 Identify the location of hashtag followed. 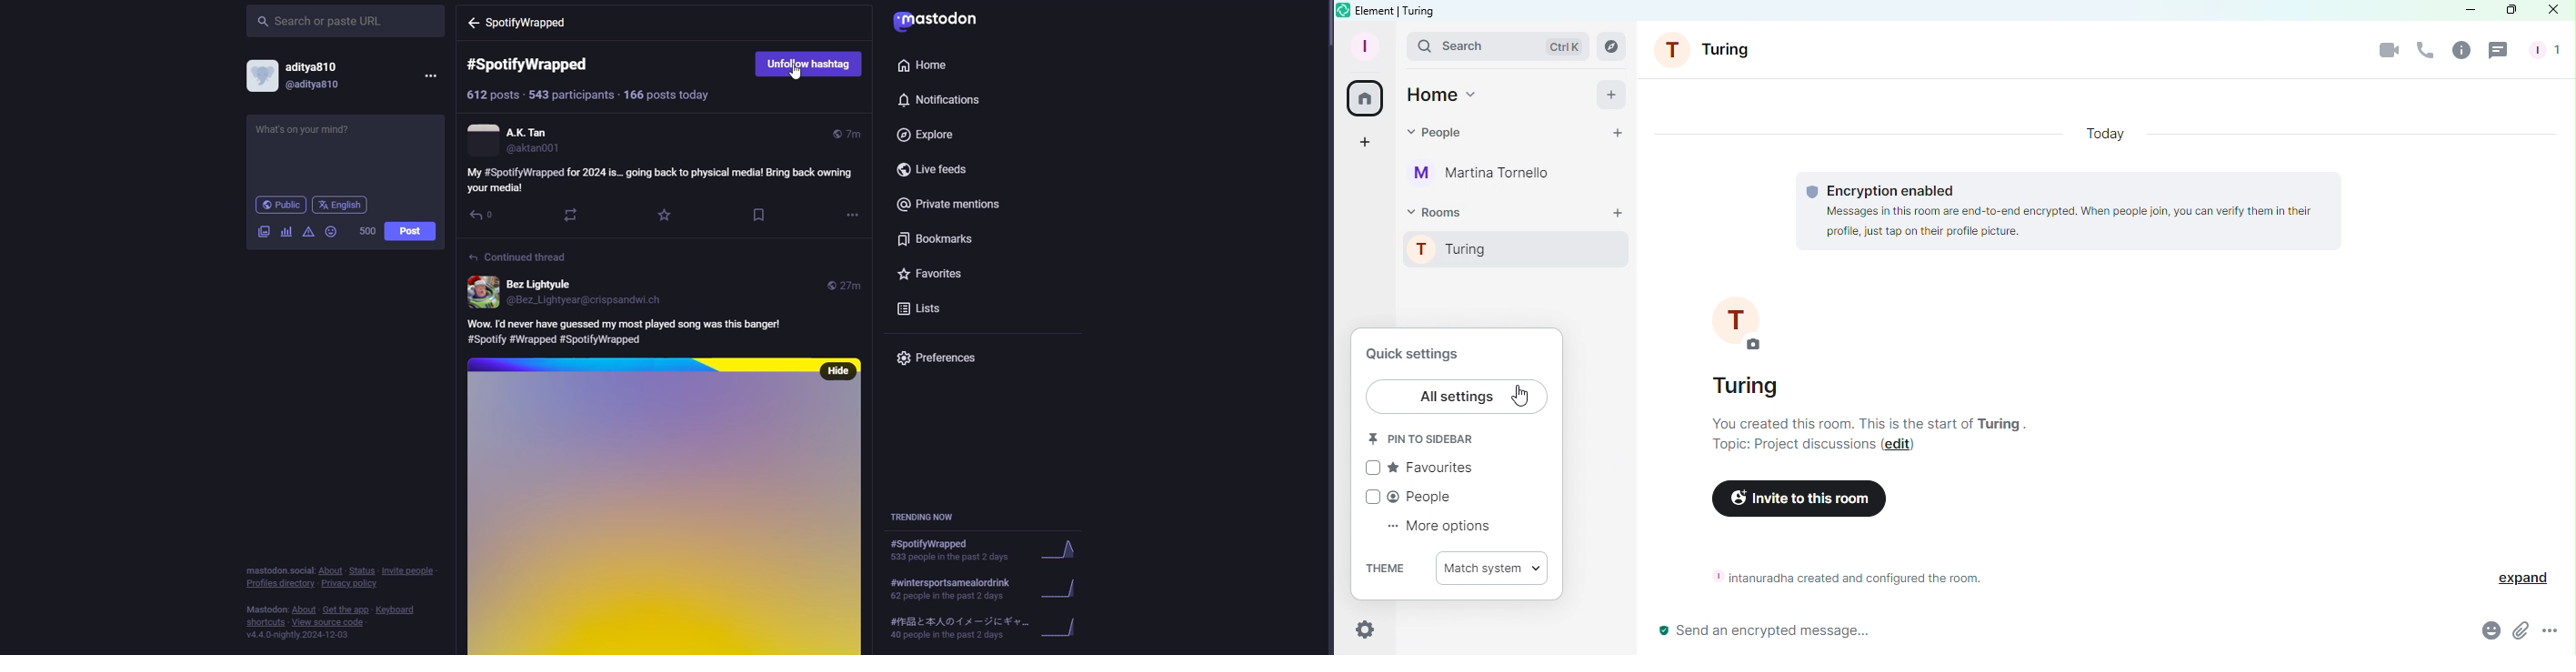
(808, 65).